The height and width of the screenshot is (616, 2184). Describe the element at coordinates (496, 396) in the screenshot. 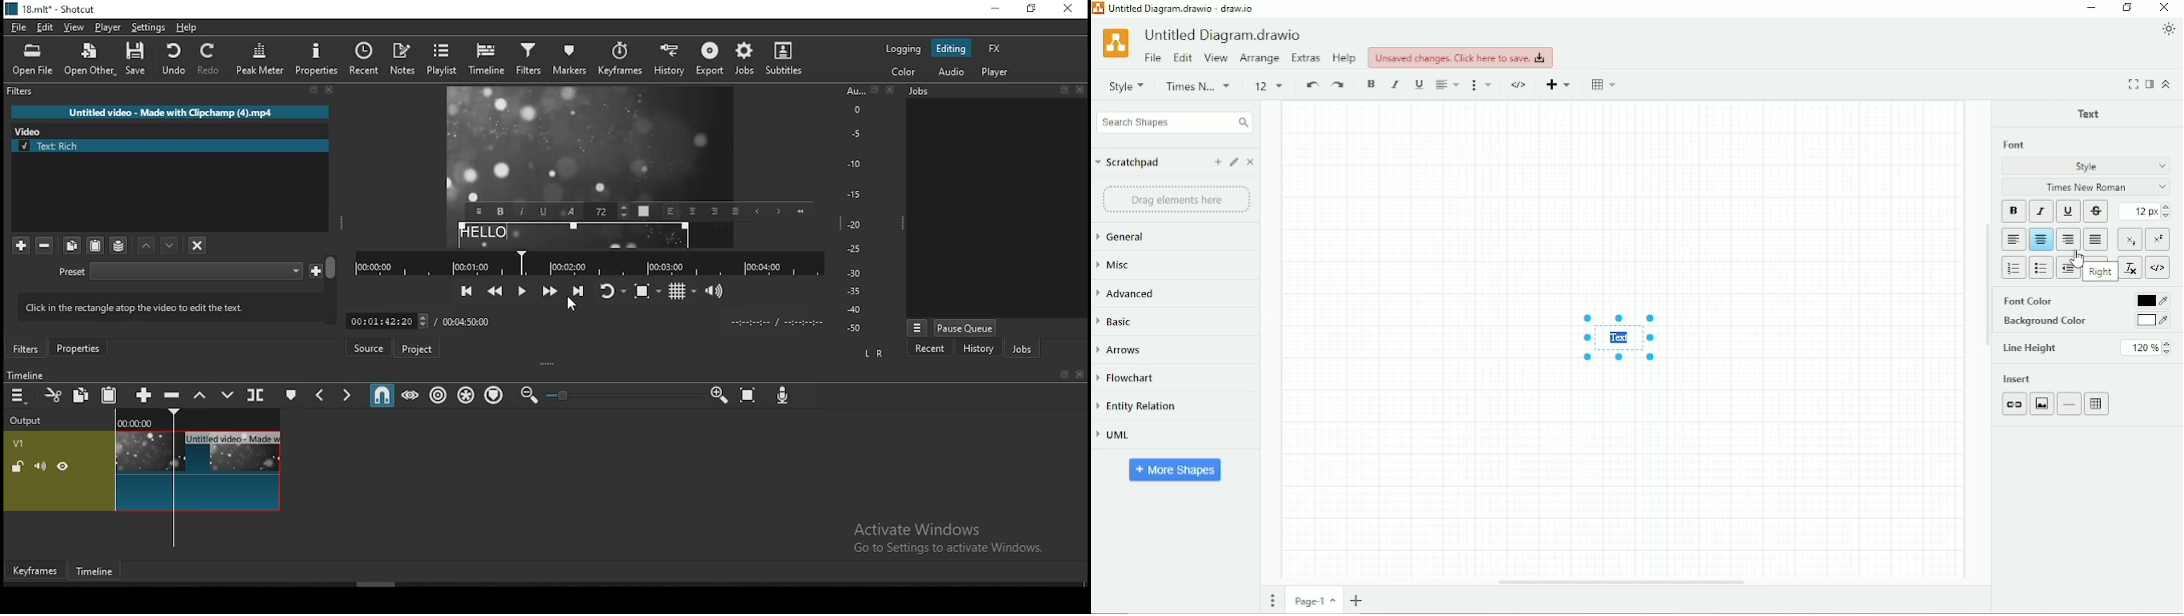

I see `ripple markers` at that location.